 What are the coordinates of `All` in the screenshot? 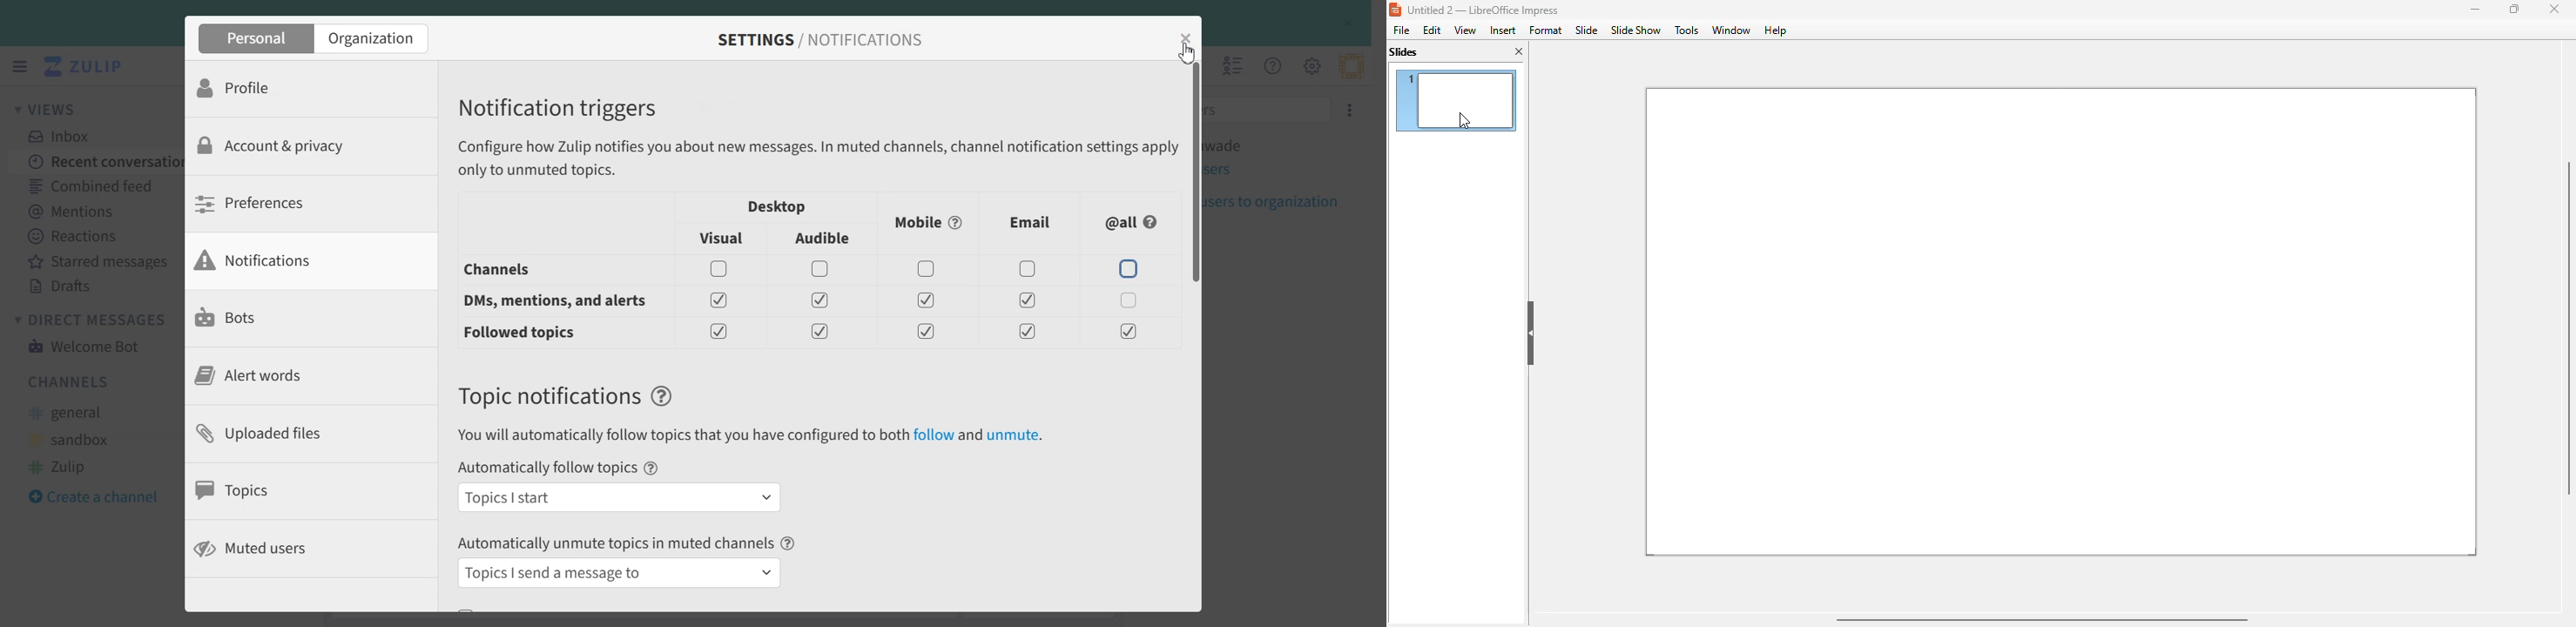 It's located at (1133, 222).